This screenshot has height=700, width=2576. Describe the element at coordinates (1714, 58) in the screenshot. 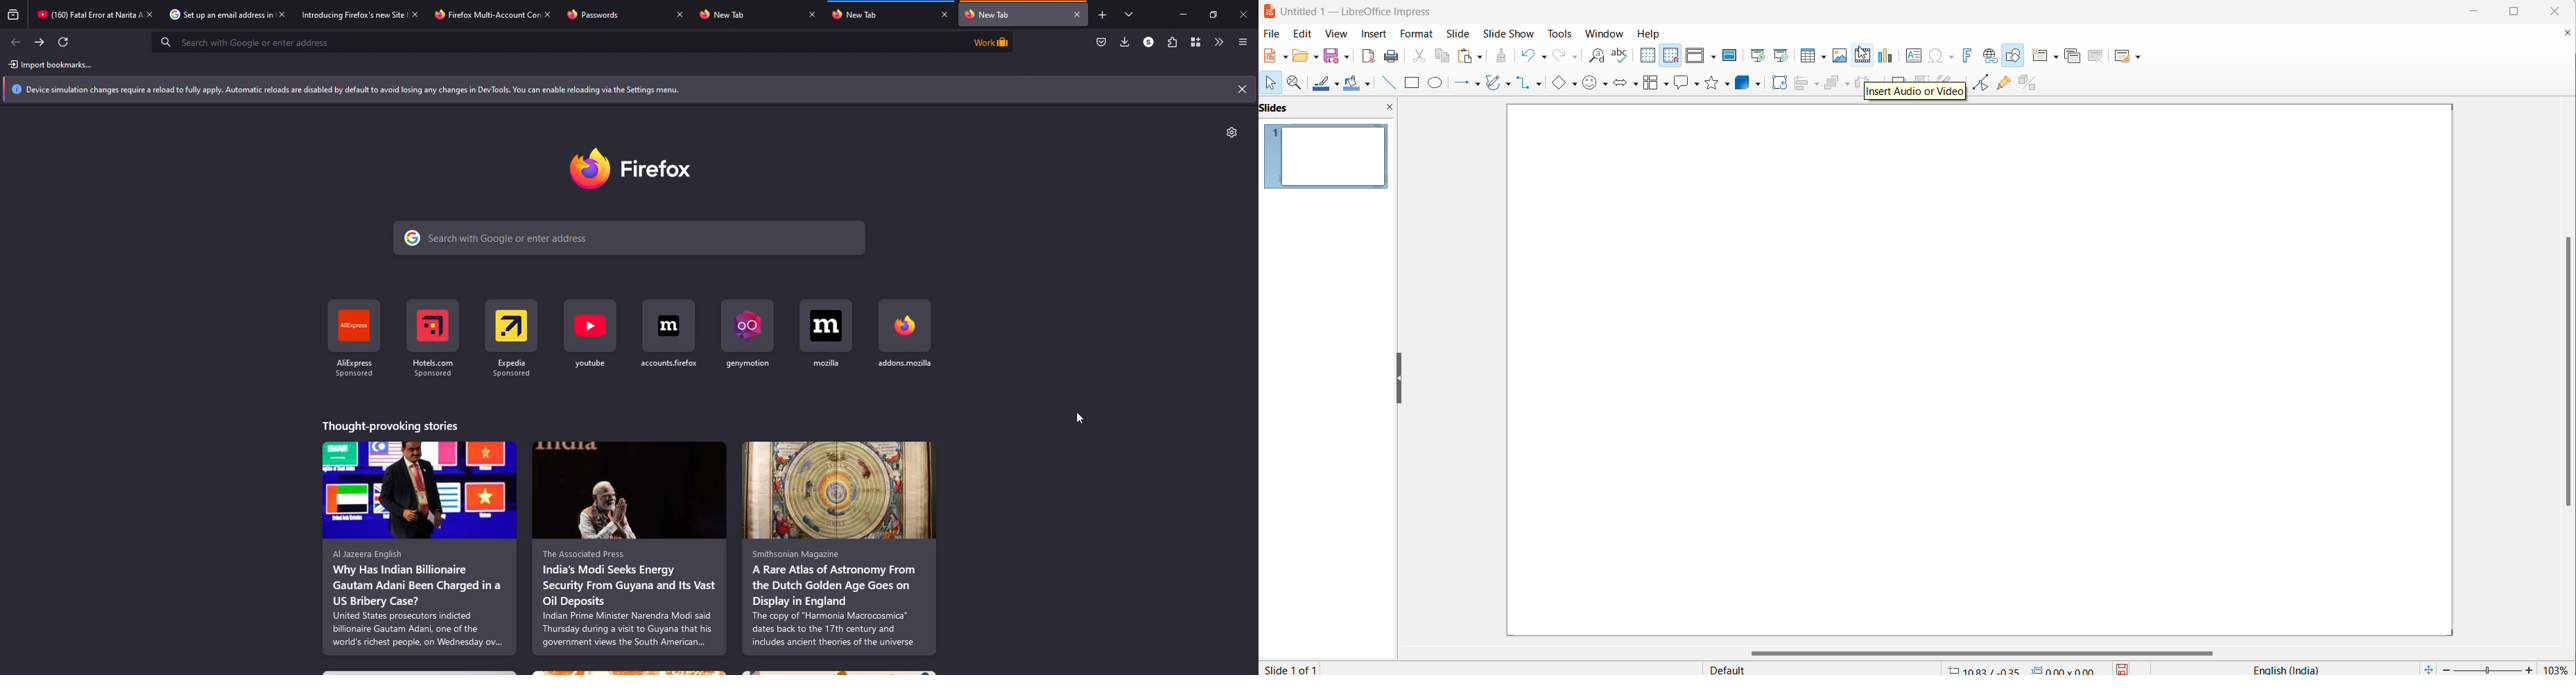

I see `display view options` at that location.